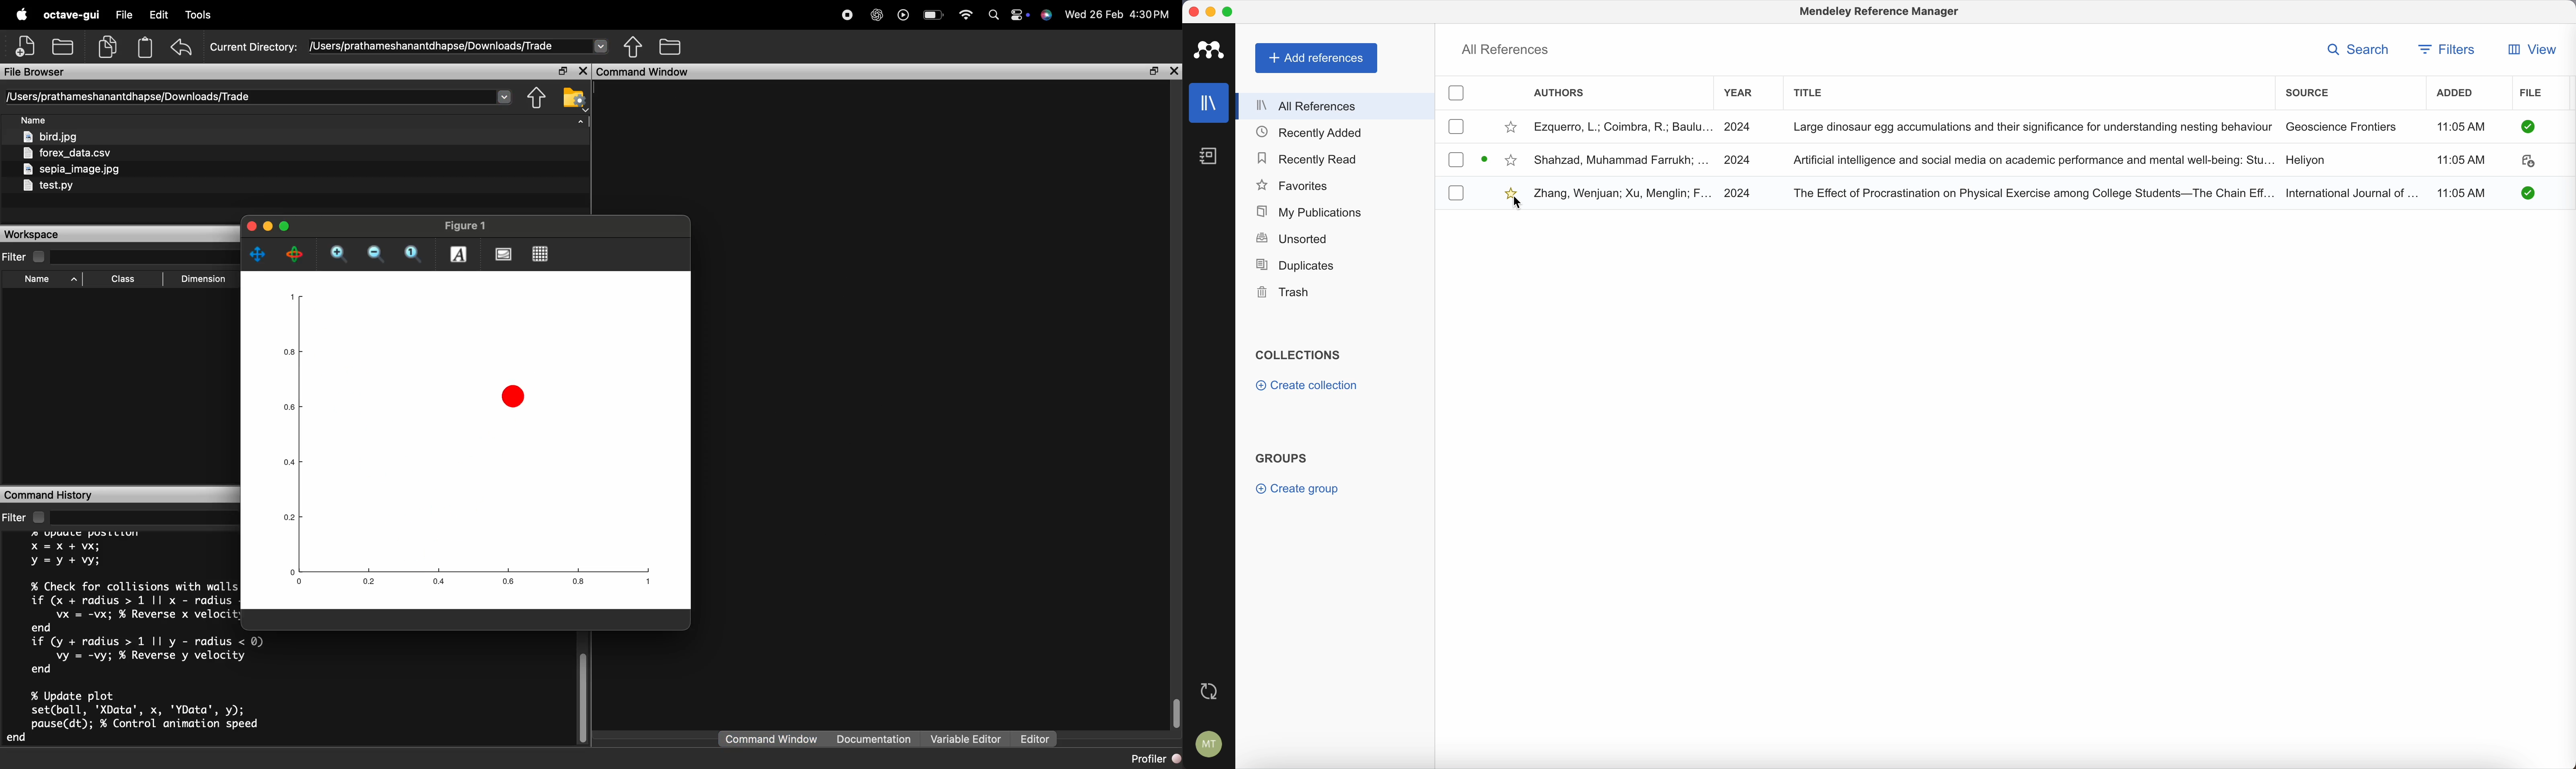  Describe the element at coordinates (145, 47) in the screenshot. I see `Clipboard ` at that location.